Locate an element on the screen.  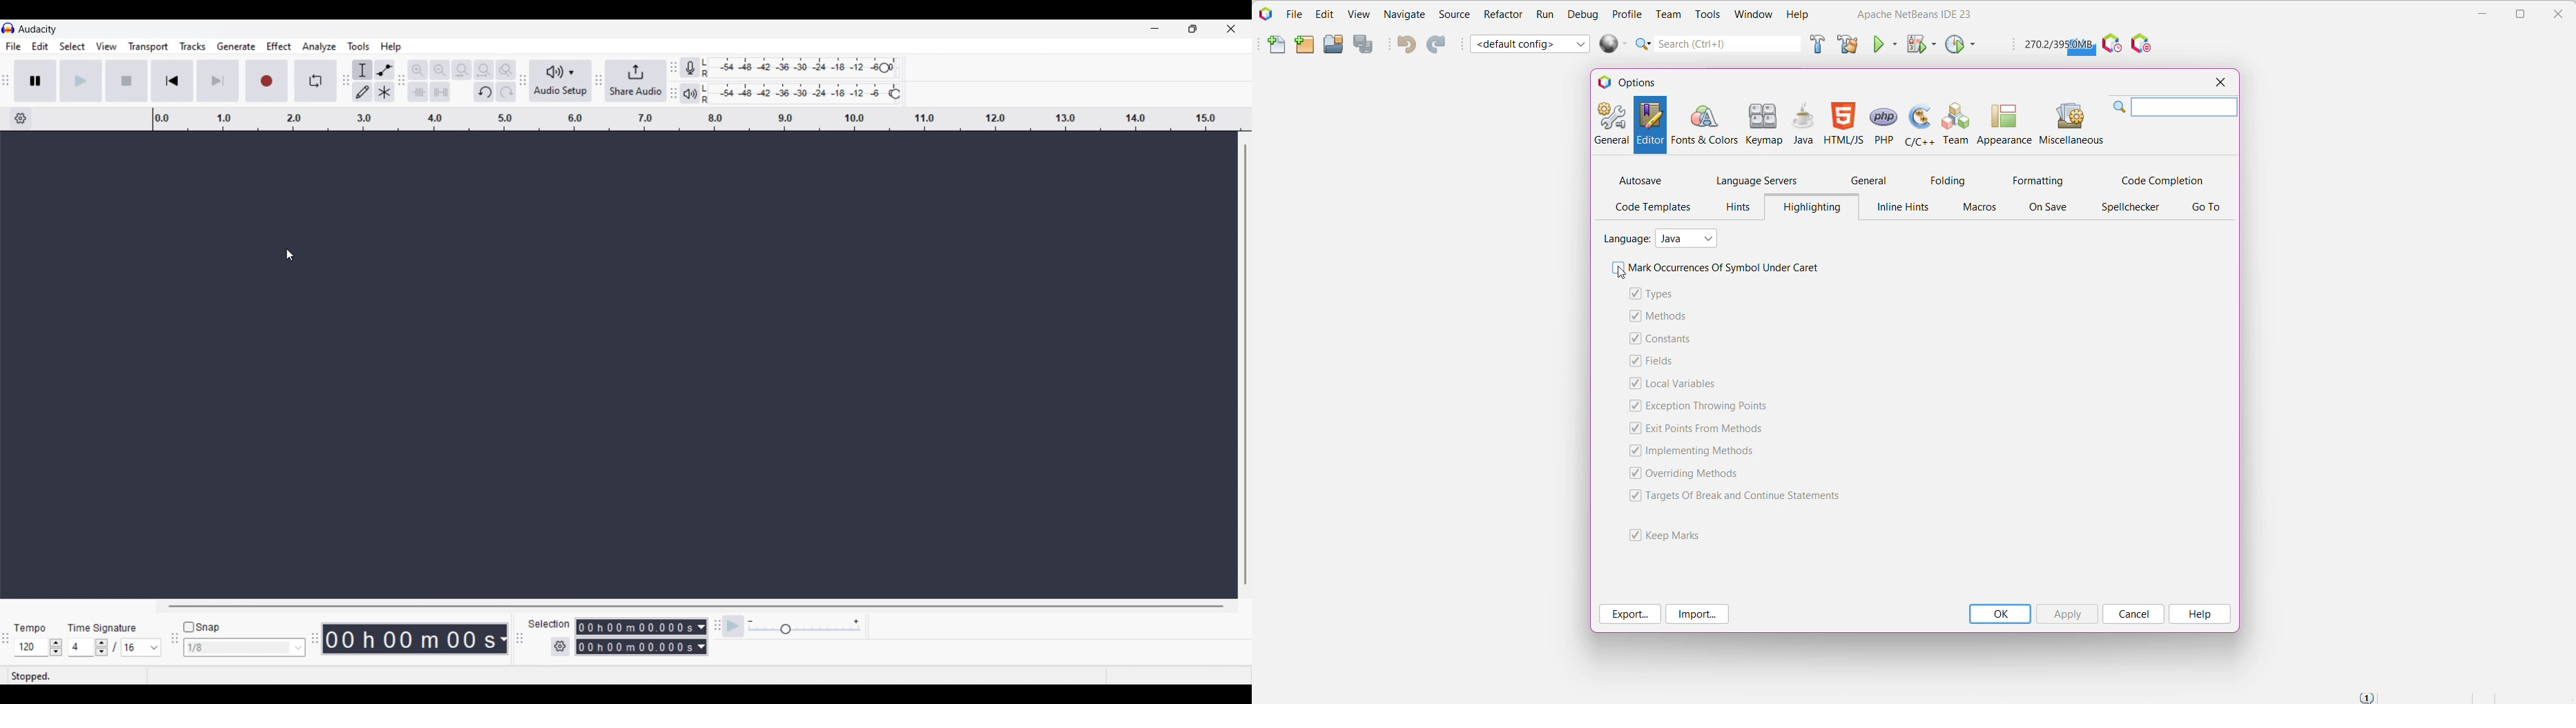
Fit project to width is located at coordinates (484, 70).